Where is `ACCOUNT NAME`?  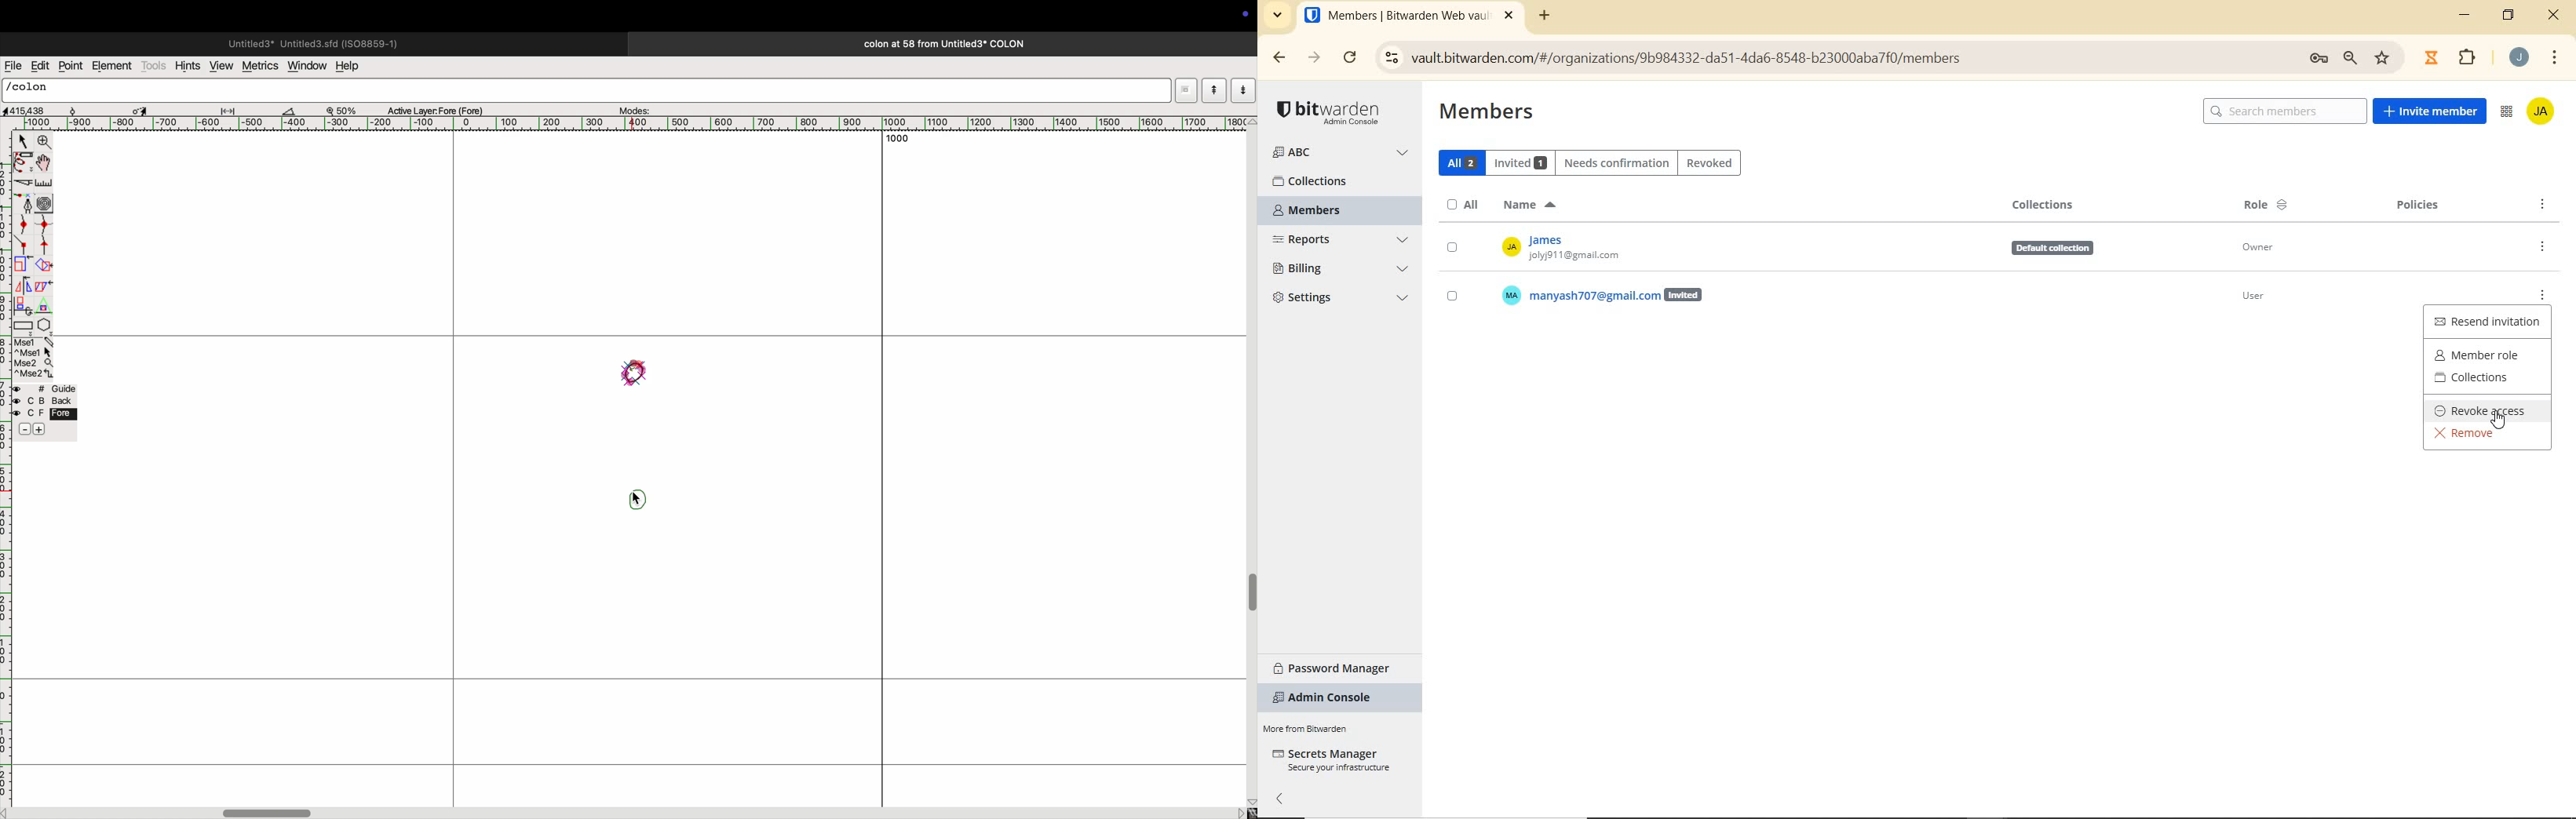
ACCOUNT NAME is located at coordinates (2521, 57).